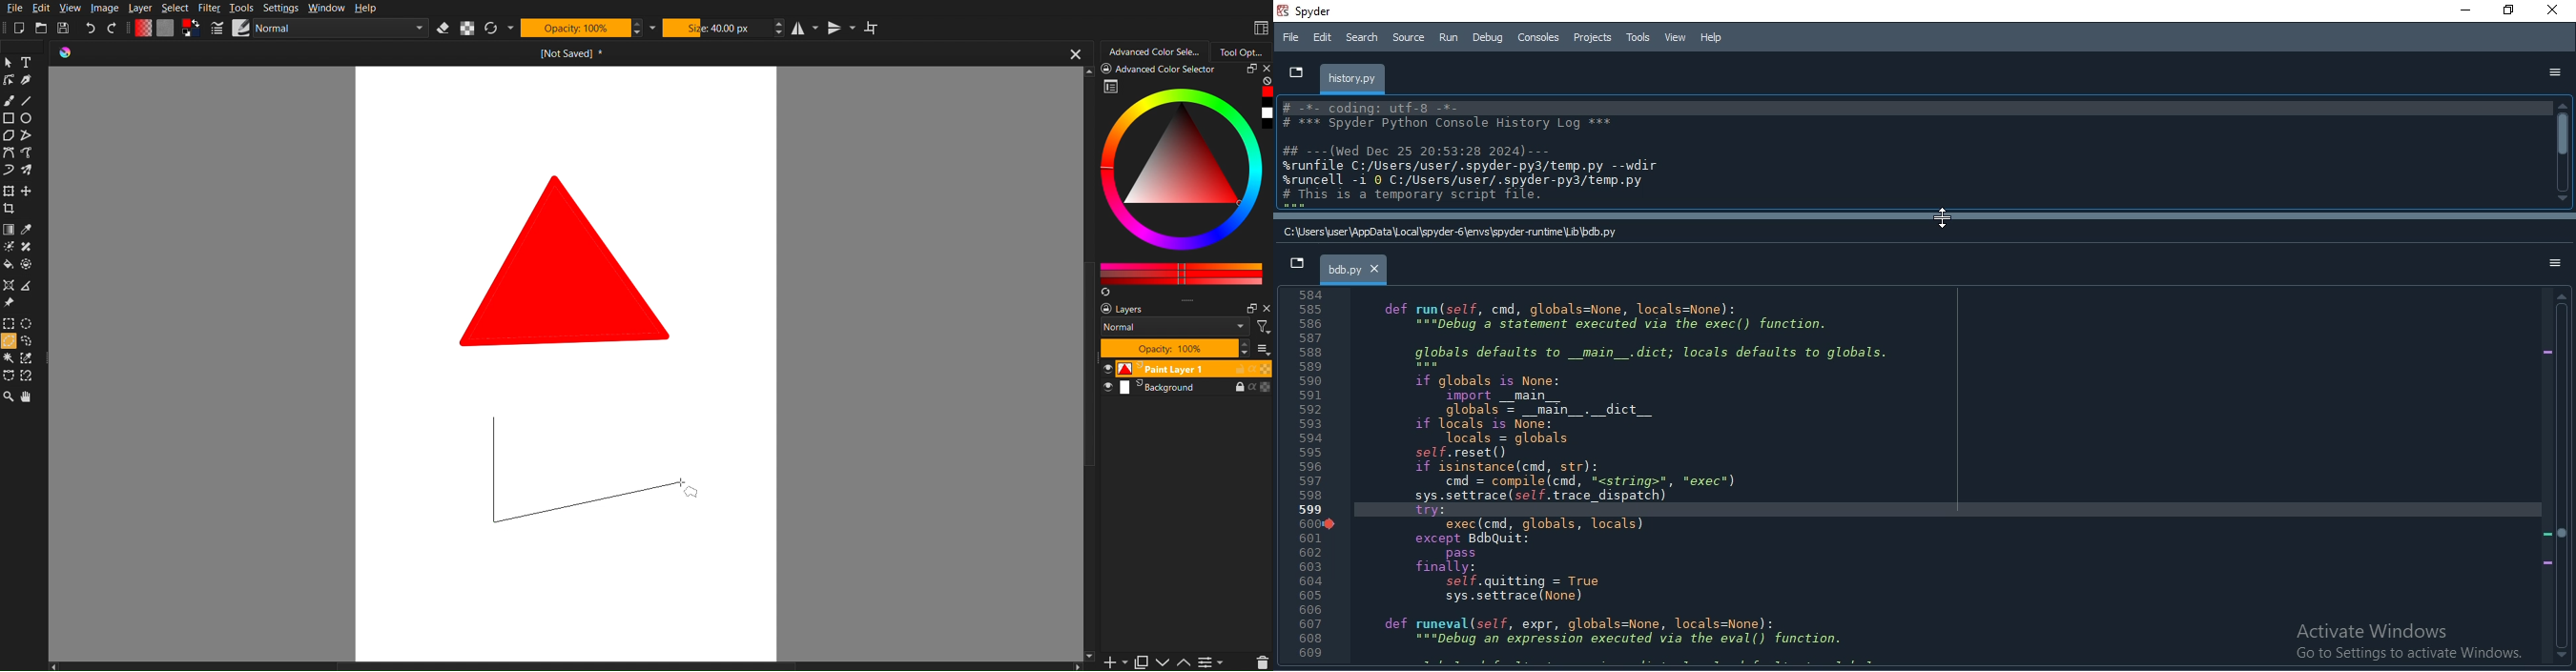  I want to click on Cursor, so click(8, 343).